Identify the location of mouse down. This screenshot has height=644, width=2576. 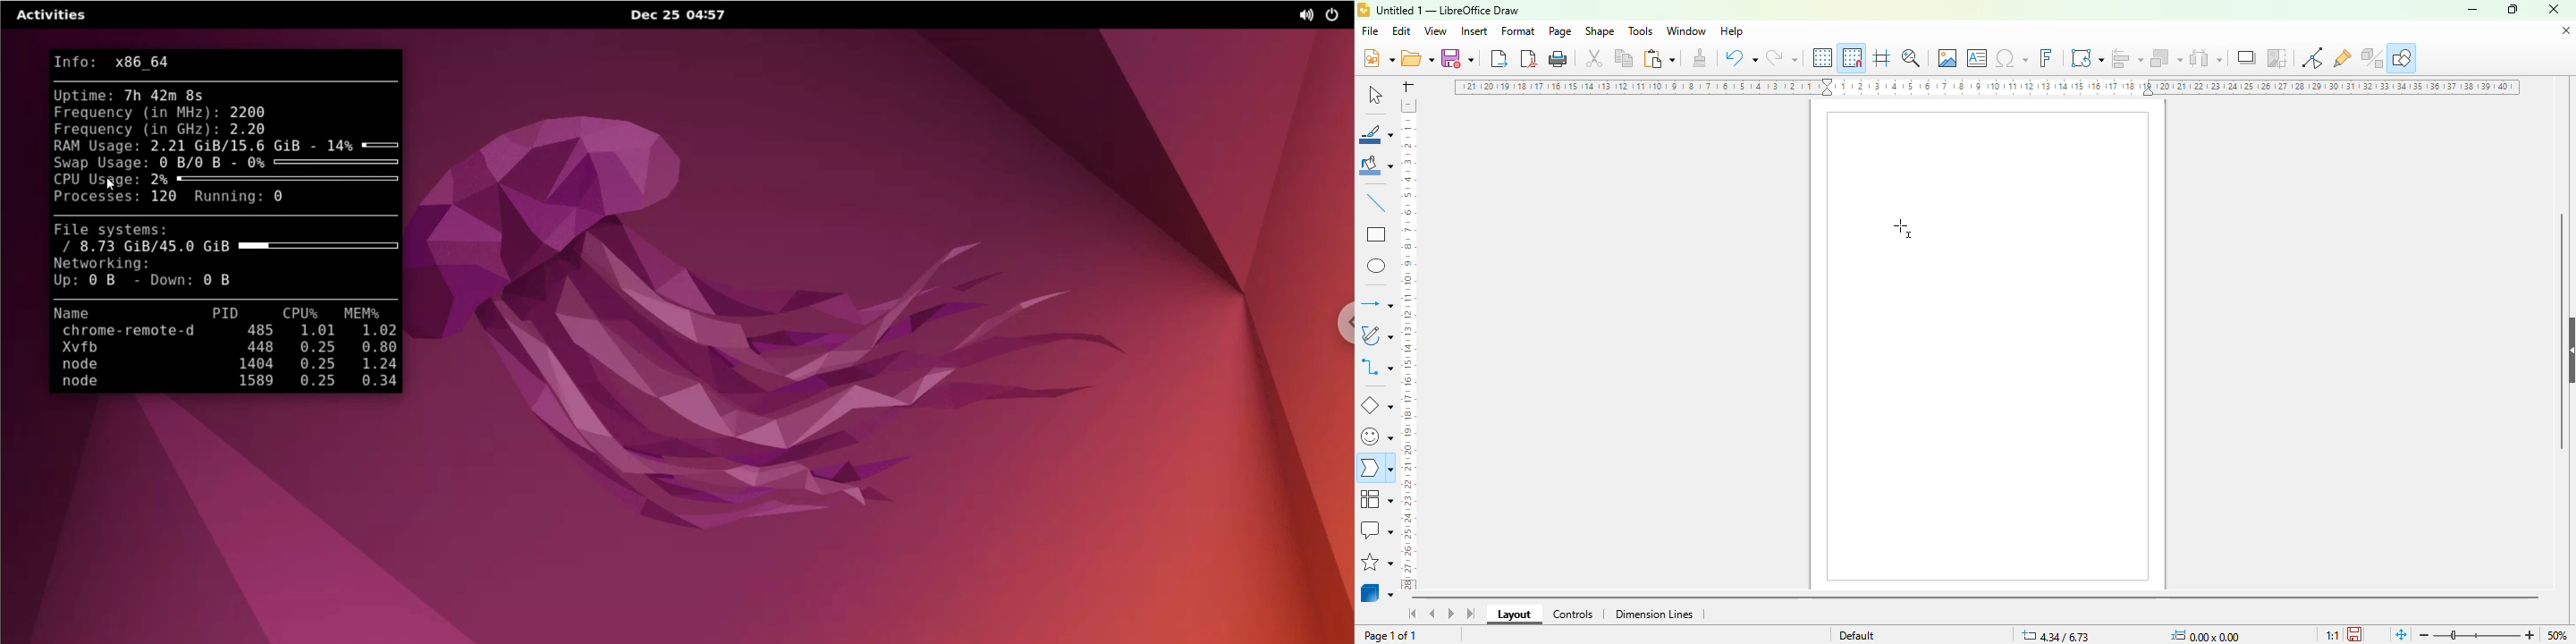
(1905, 229).